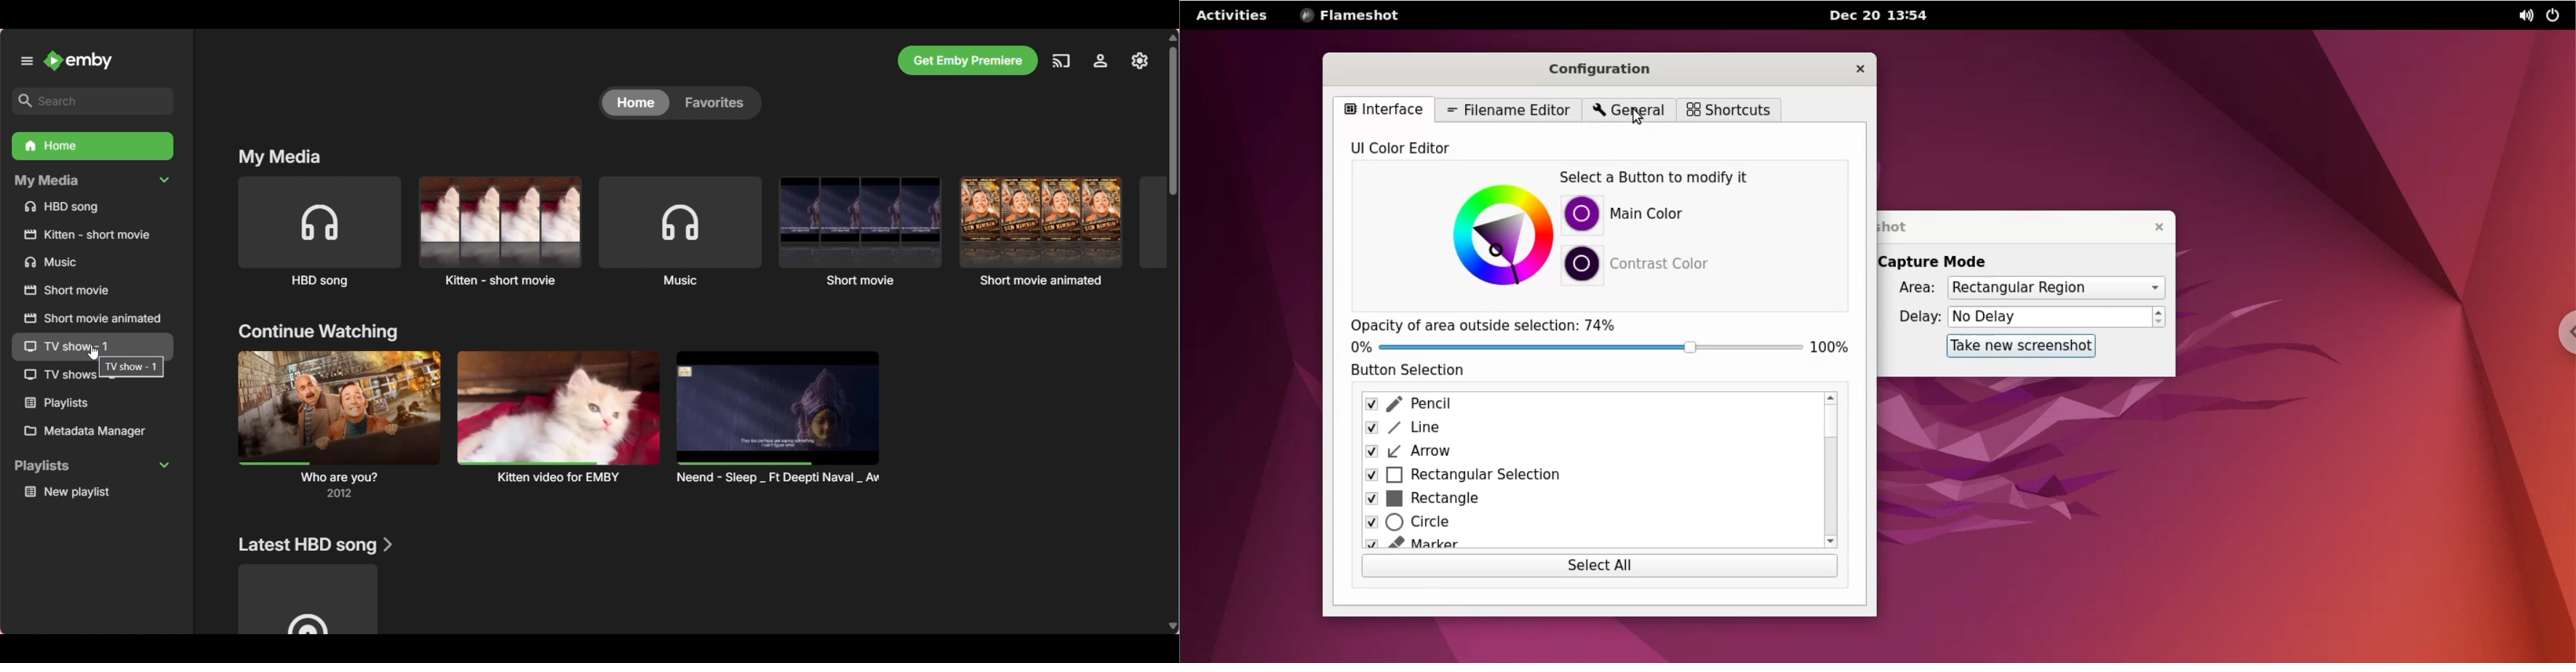 The width and height of the screenshot is (2576, 672). Describe the element at coordinates (93, 207) in the screenshot. I see `Song` at that location.